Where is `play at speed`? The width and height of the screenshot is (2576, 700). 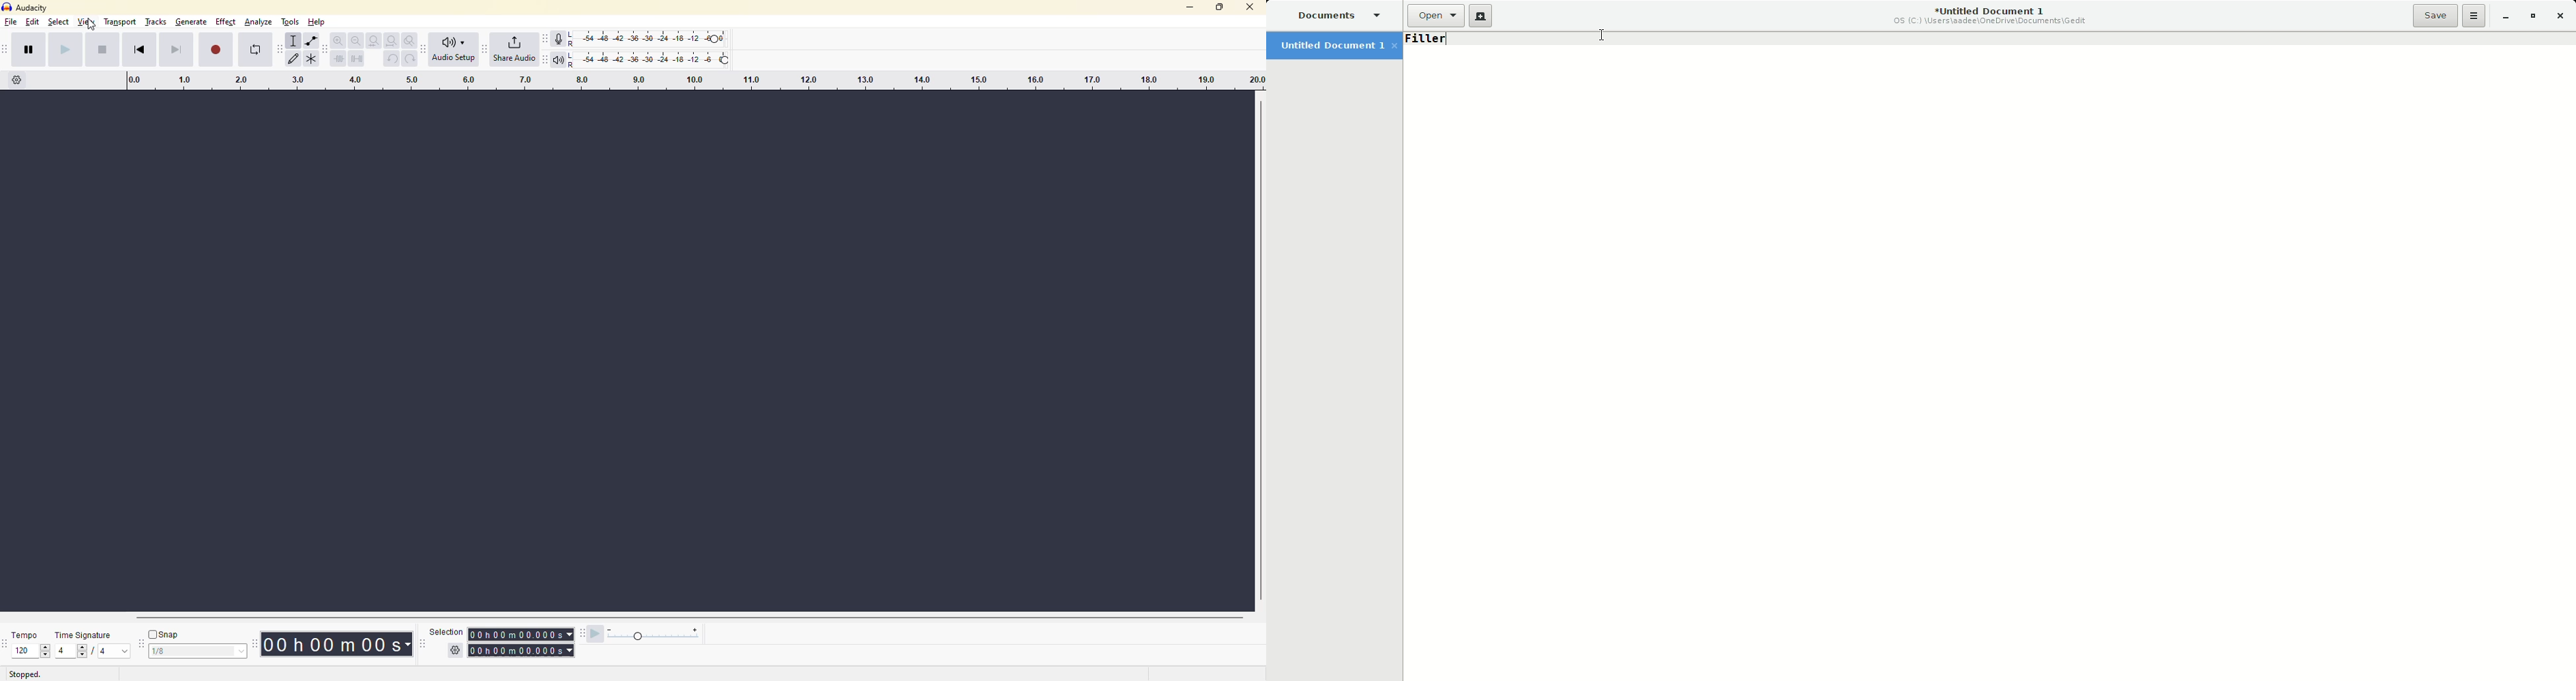
play at speed is located at coordinates (590, 632).